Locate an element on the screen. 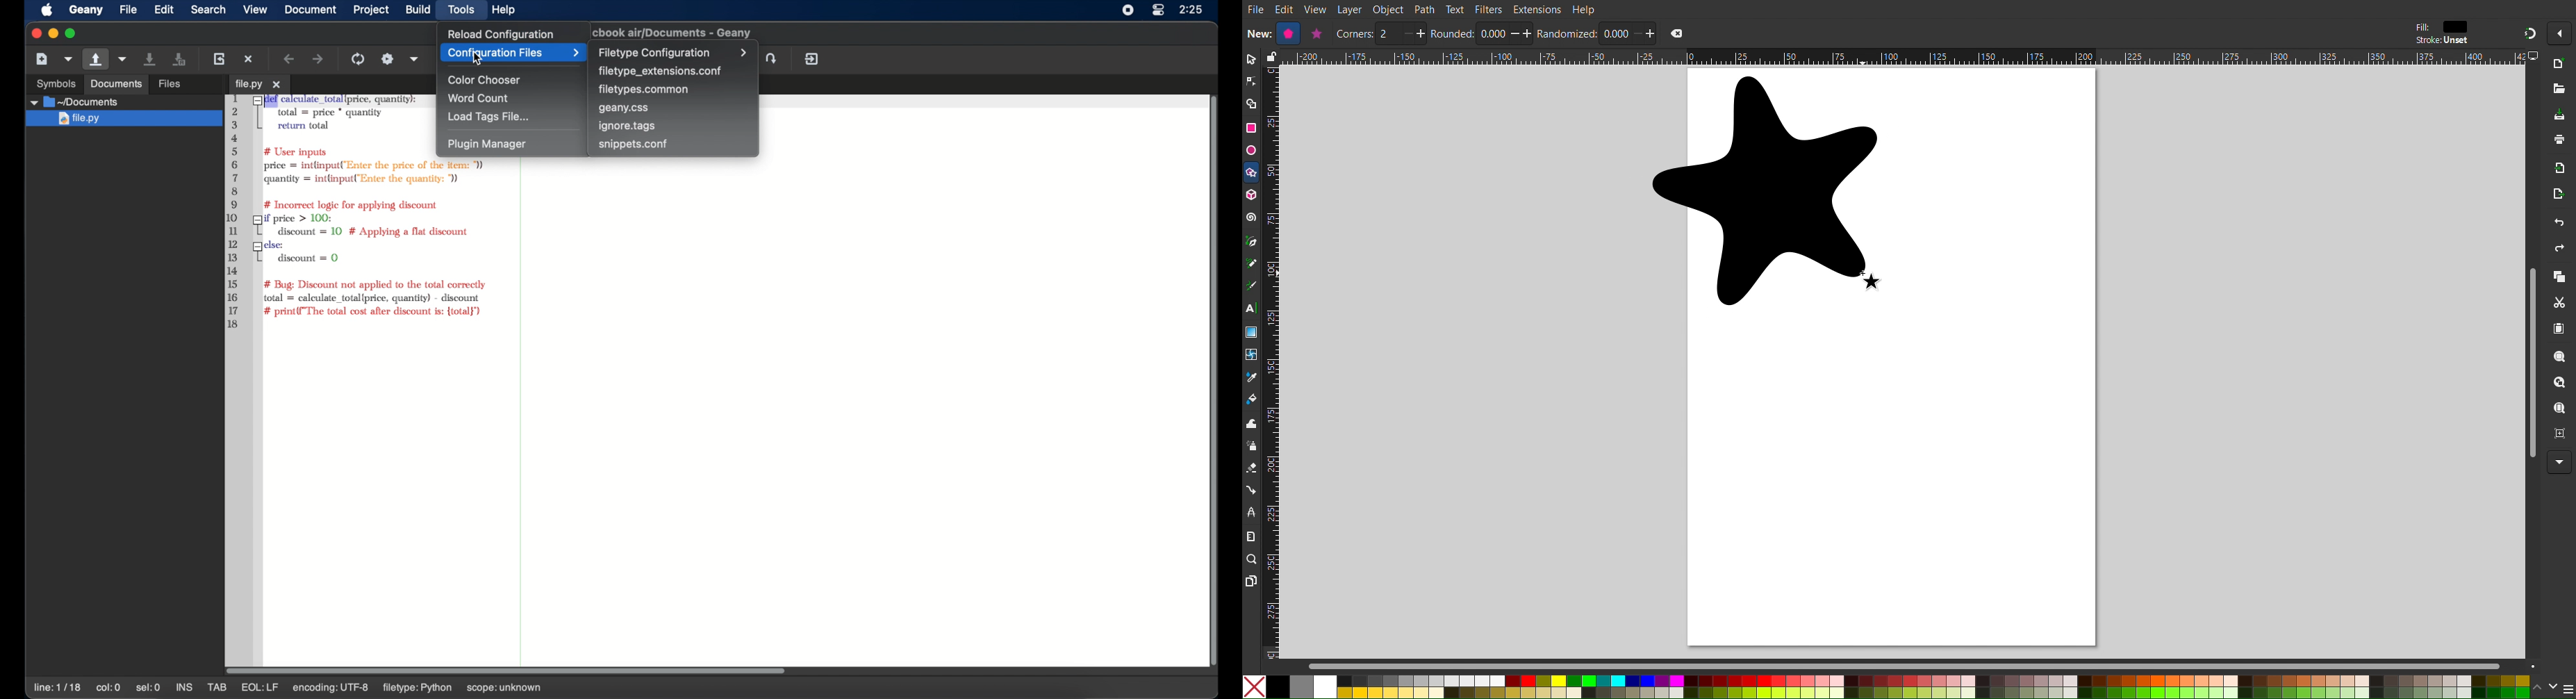 Image resolution: width=2576 pixels, height=700 pixels. More Options is located at coordinates (2560, 463).